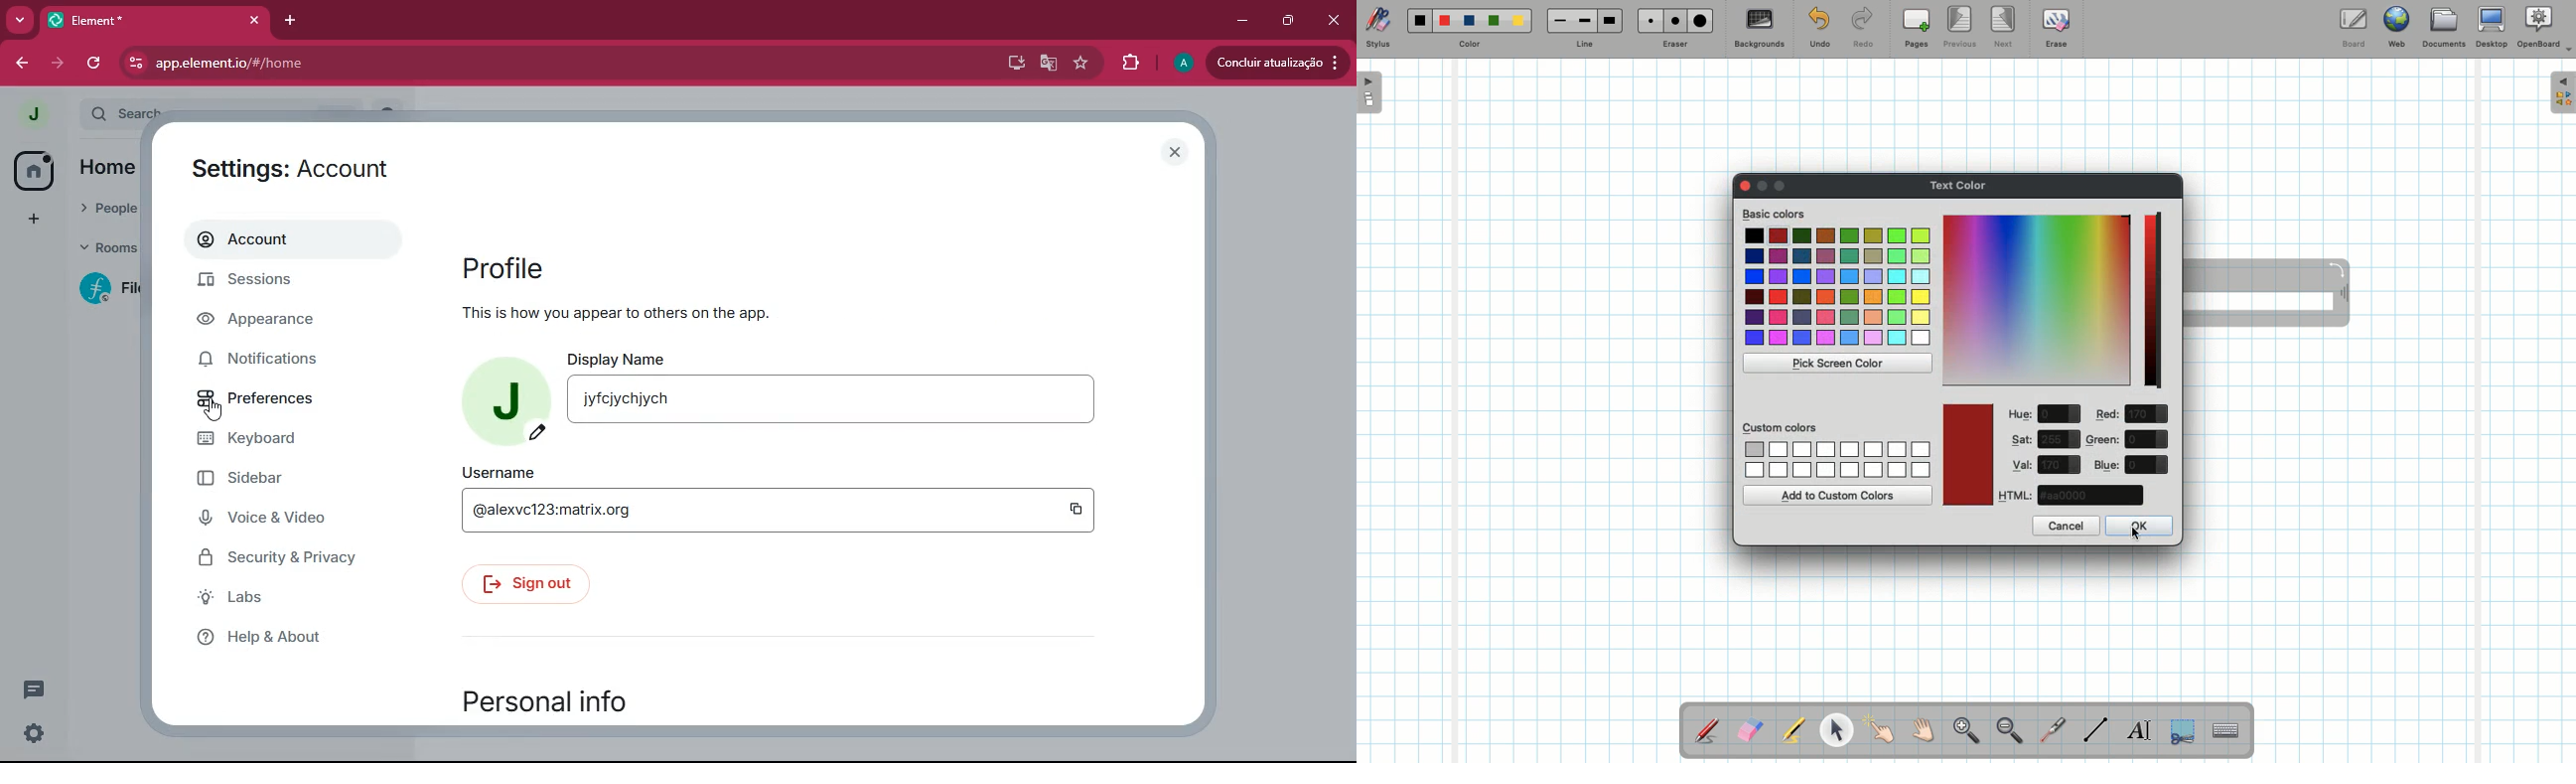 The width and height of the screenshot is (2576, 784). What do you see at coordinates (2037, 300) in the screenshot?
I see `Color picker` at bounding box center [2037, 300].